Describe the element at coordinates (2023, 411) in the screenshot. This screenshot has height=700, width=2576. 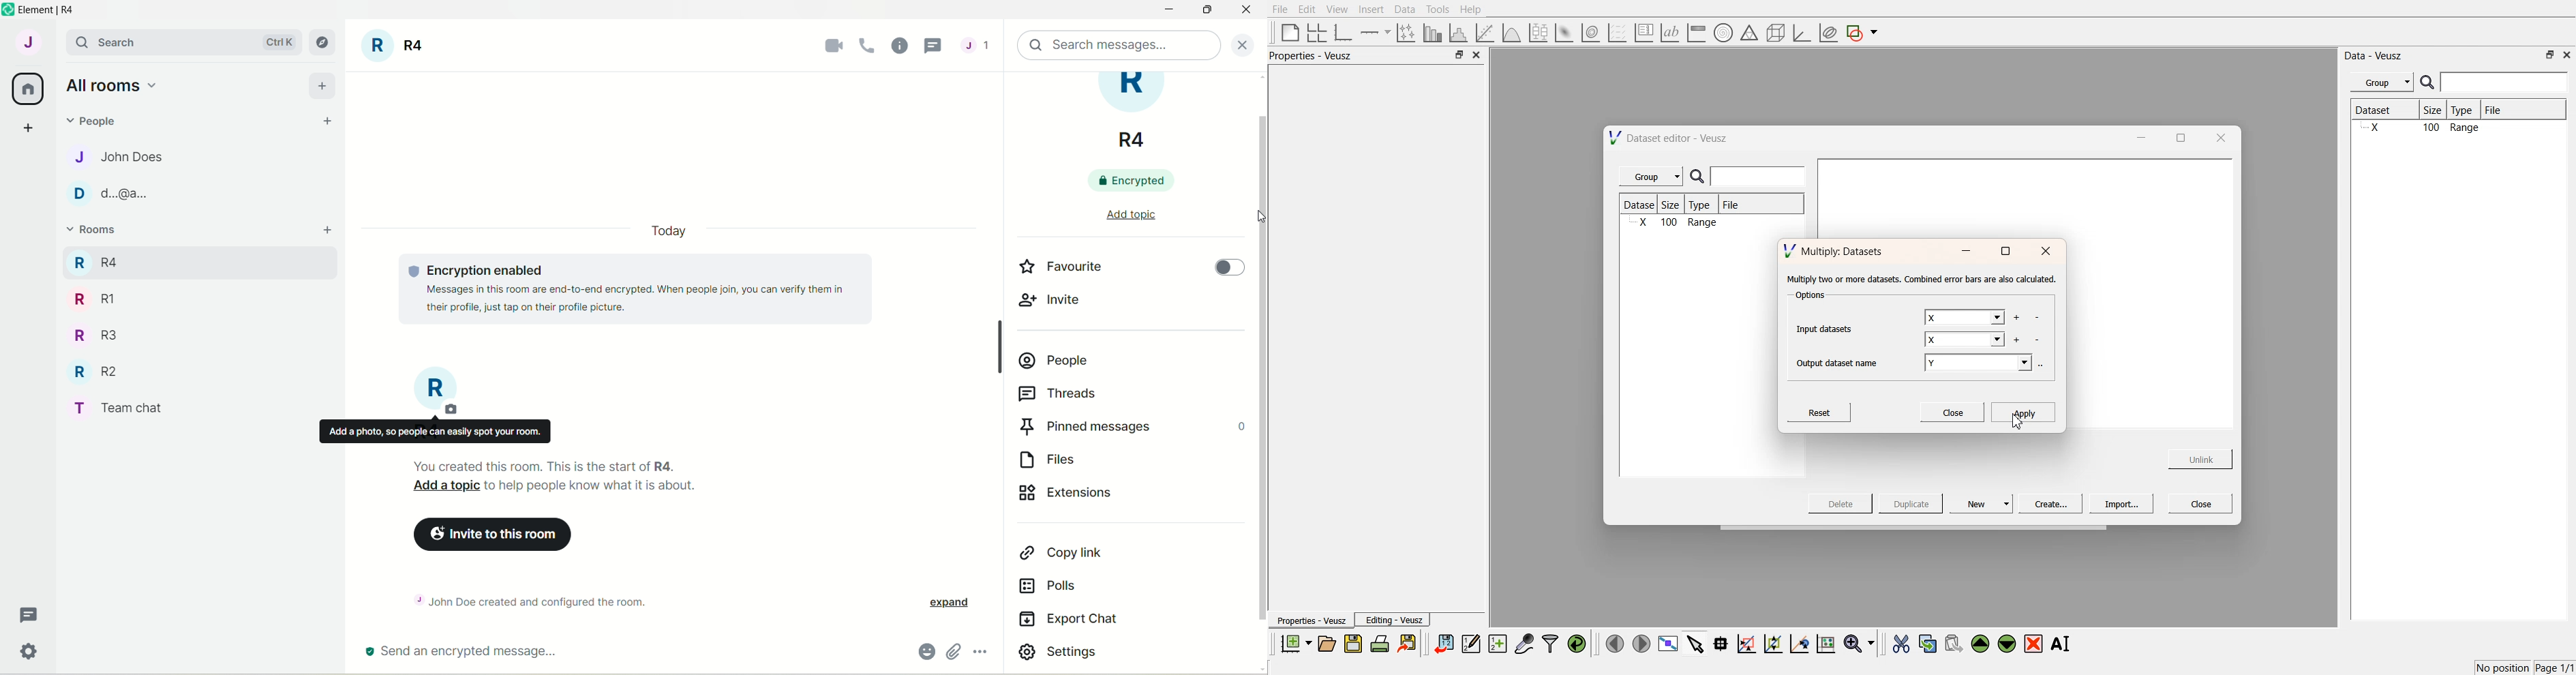
I see `Apply` at that location.